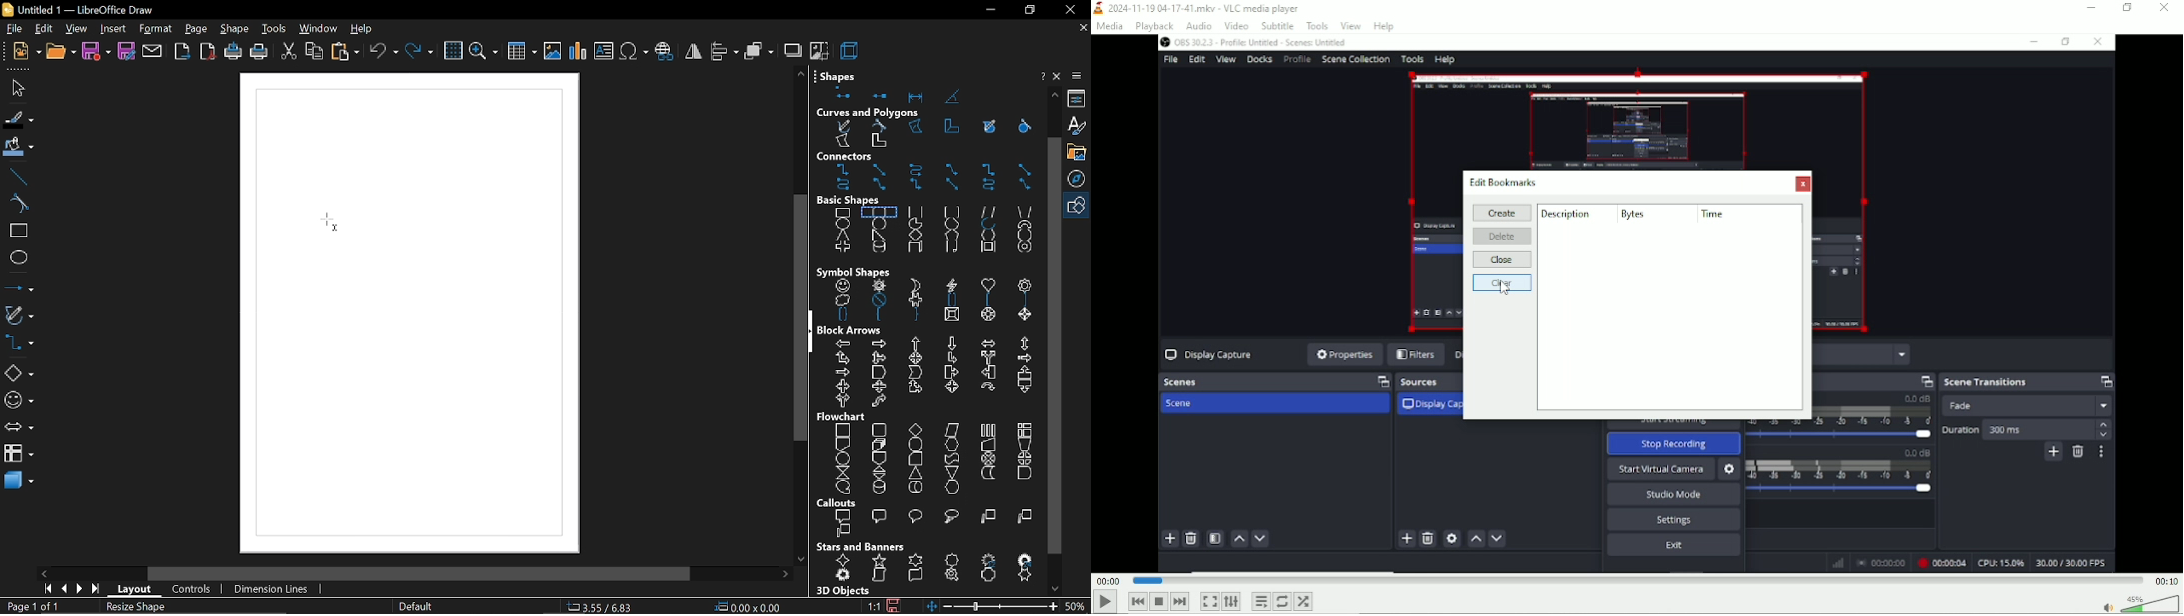 This screenshot has width=2184, height=616. What do you see at coordinates (18, 374) in the screenshot?
I see `basic shapes` at bounding box center [18, 374].